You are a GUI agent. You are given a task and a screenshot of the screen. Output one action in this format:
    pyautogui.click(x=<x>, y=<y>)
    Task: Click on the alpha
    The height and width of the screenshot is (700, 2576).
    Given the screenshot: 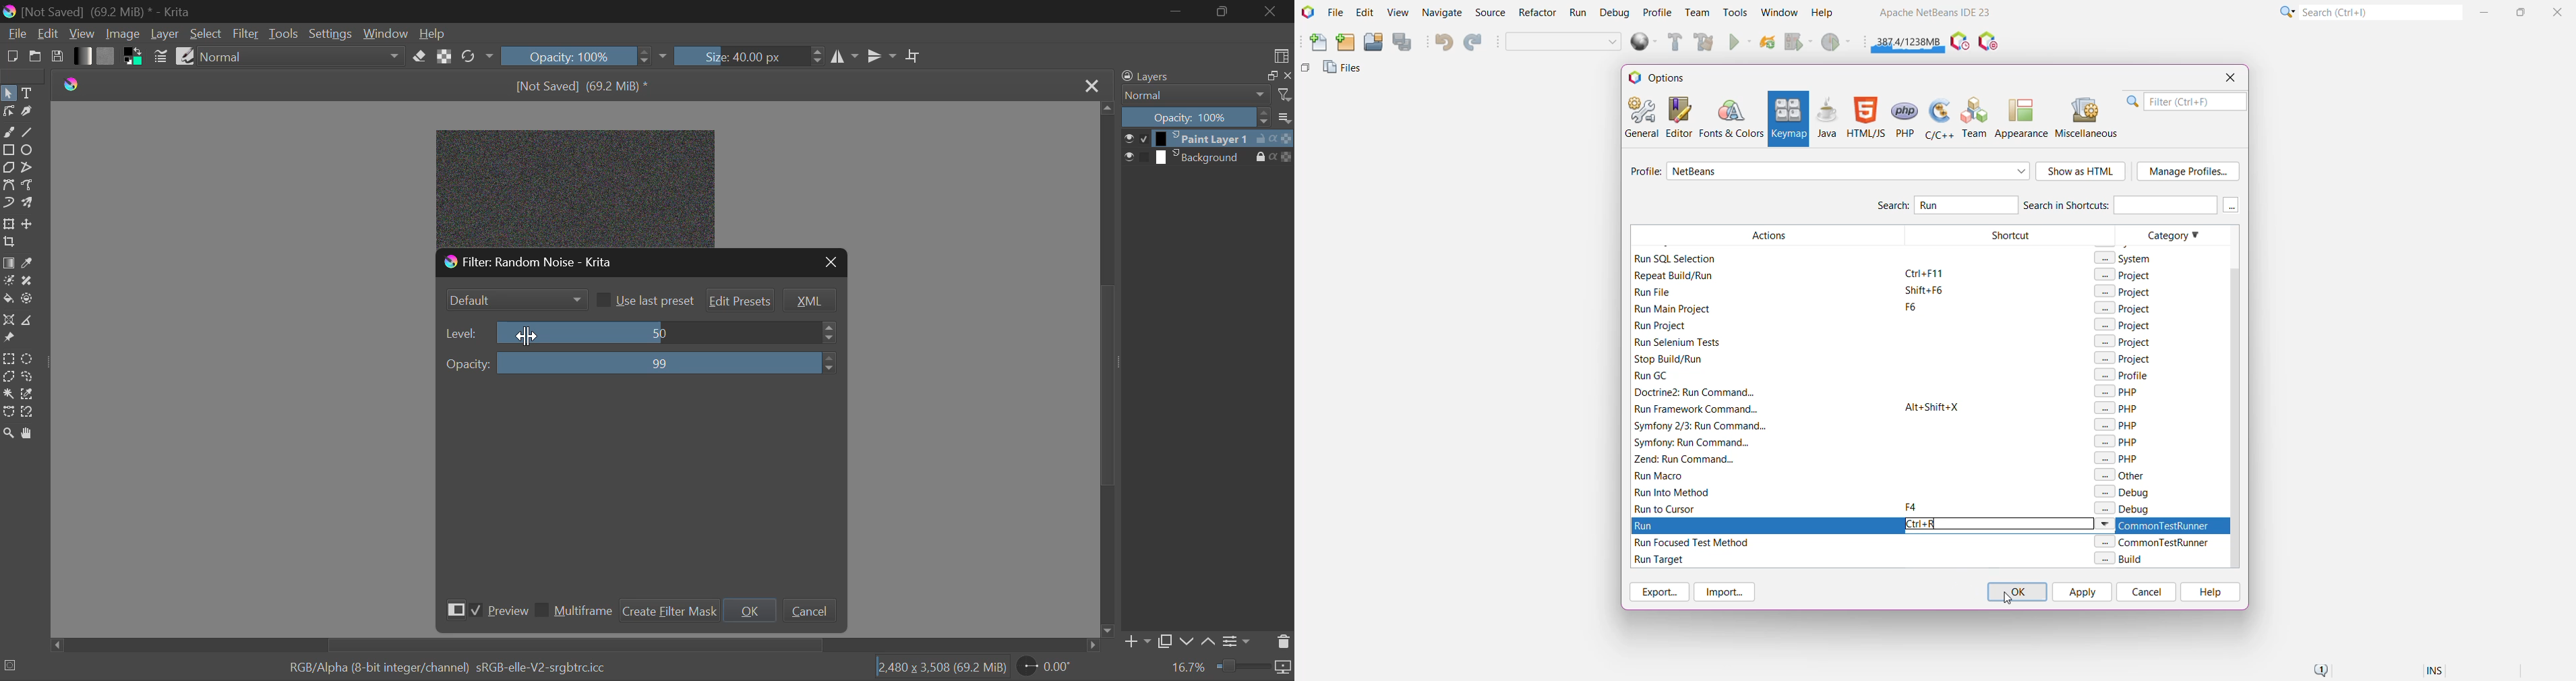 What is the action you would take?
    pyautogui.click(x=1274, y=138)
    